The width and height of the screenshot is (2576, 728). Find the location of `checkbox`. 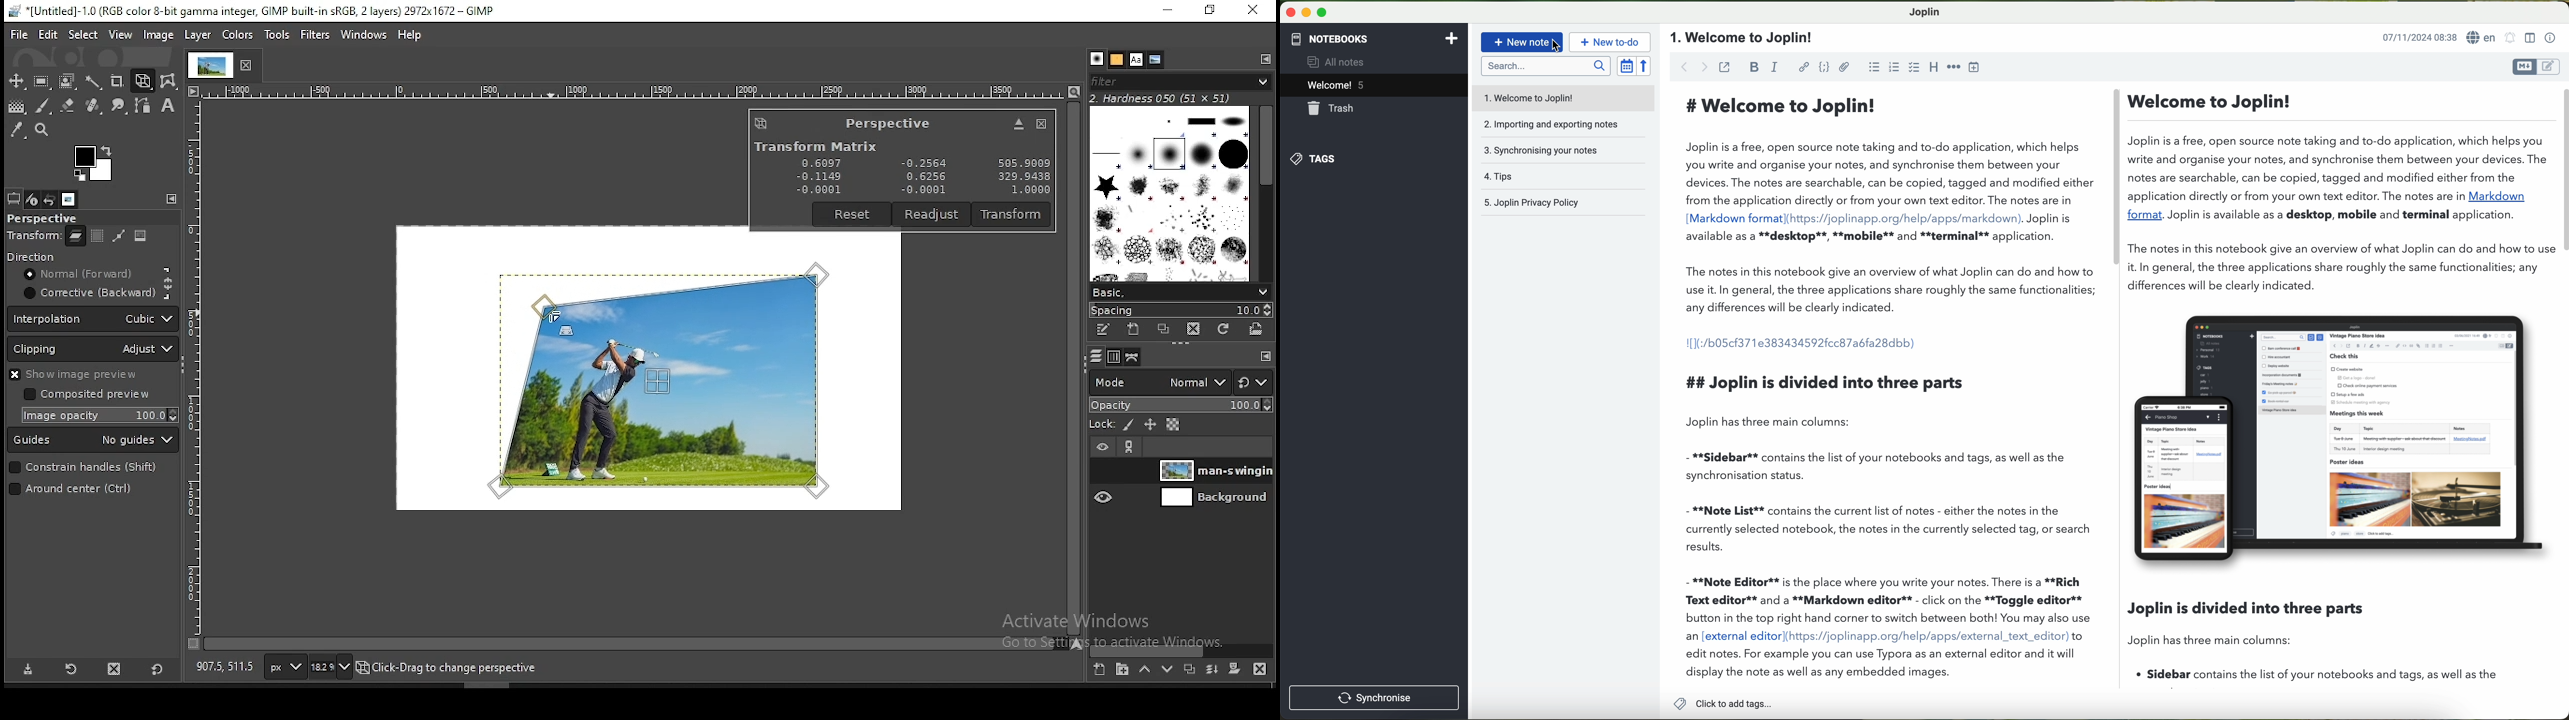

checkbox is located at coordinates (1915, 68).